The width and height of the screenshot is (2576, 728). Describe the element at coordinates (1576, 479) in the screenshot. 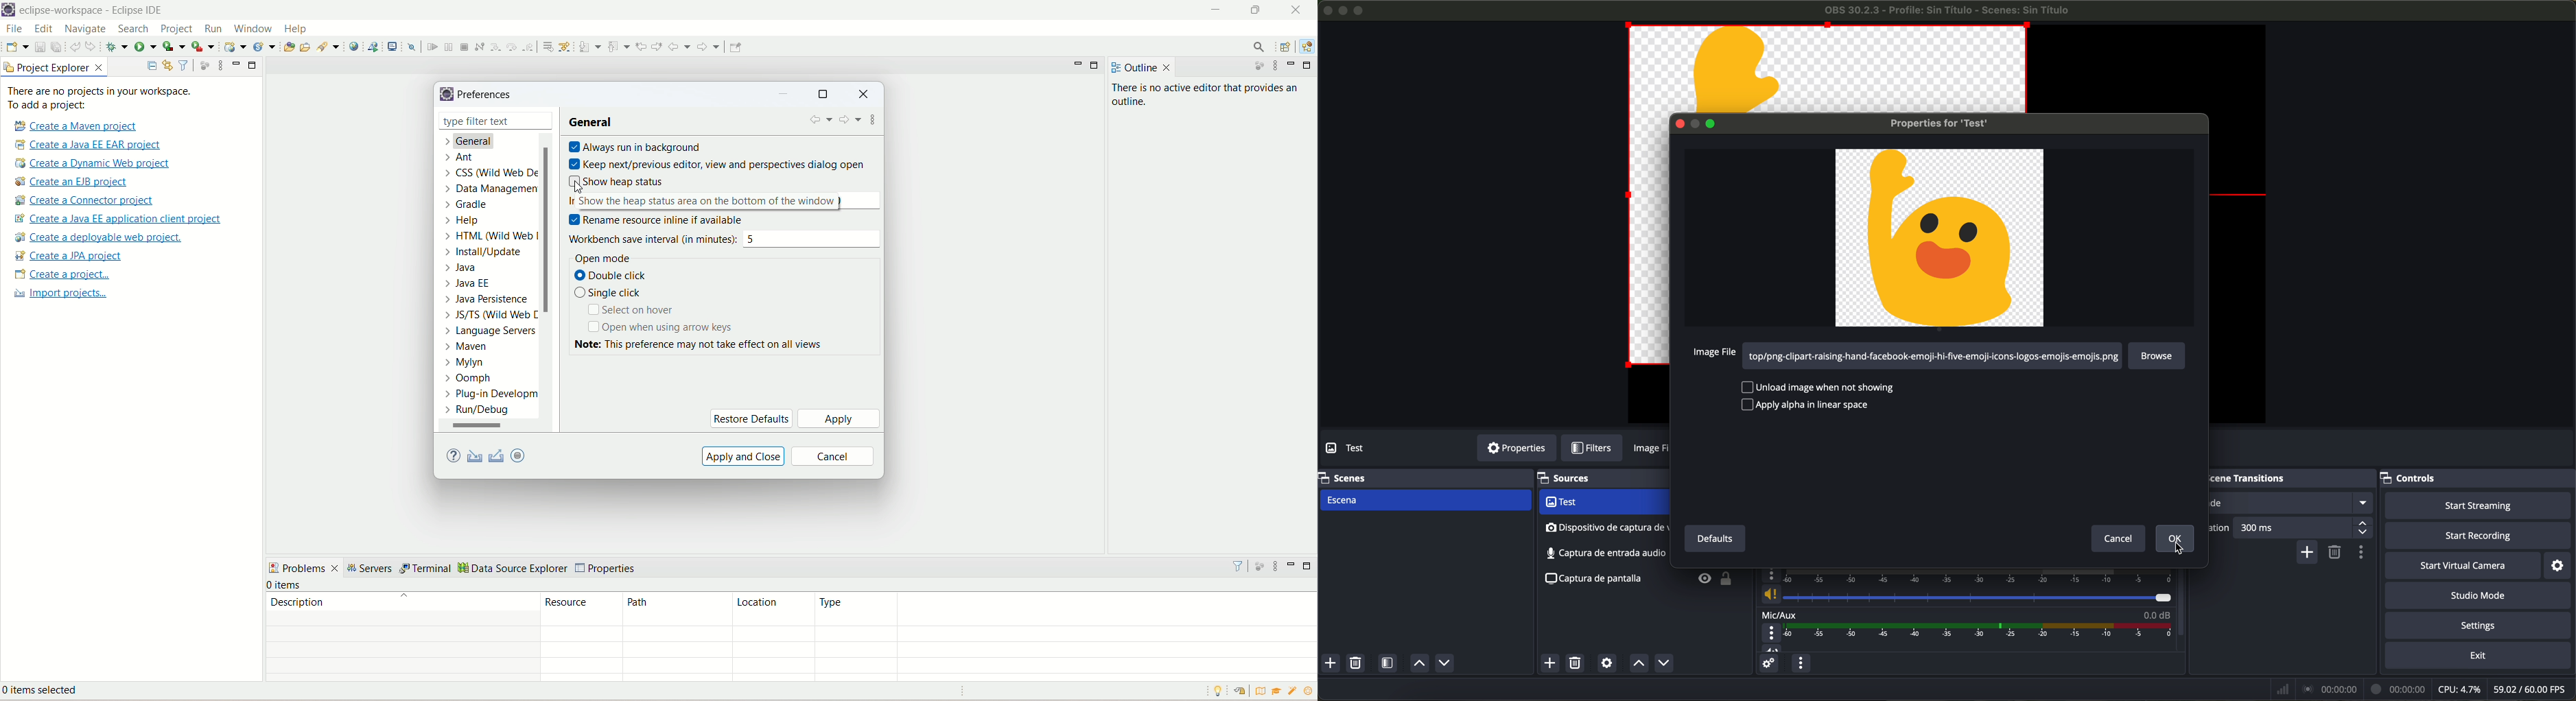

I see `sources` at that location.